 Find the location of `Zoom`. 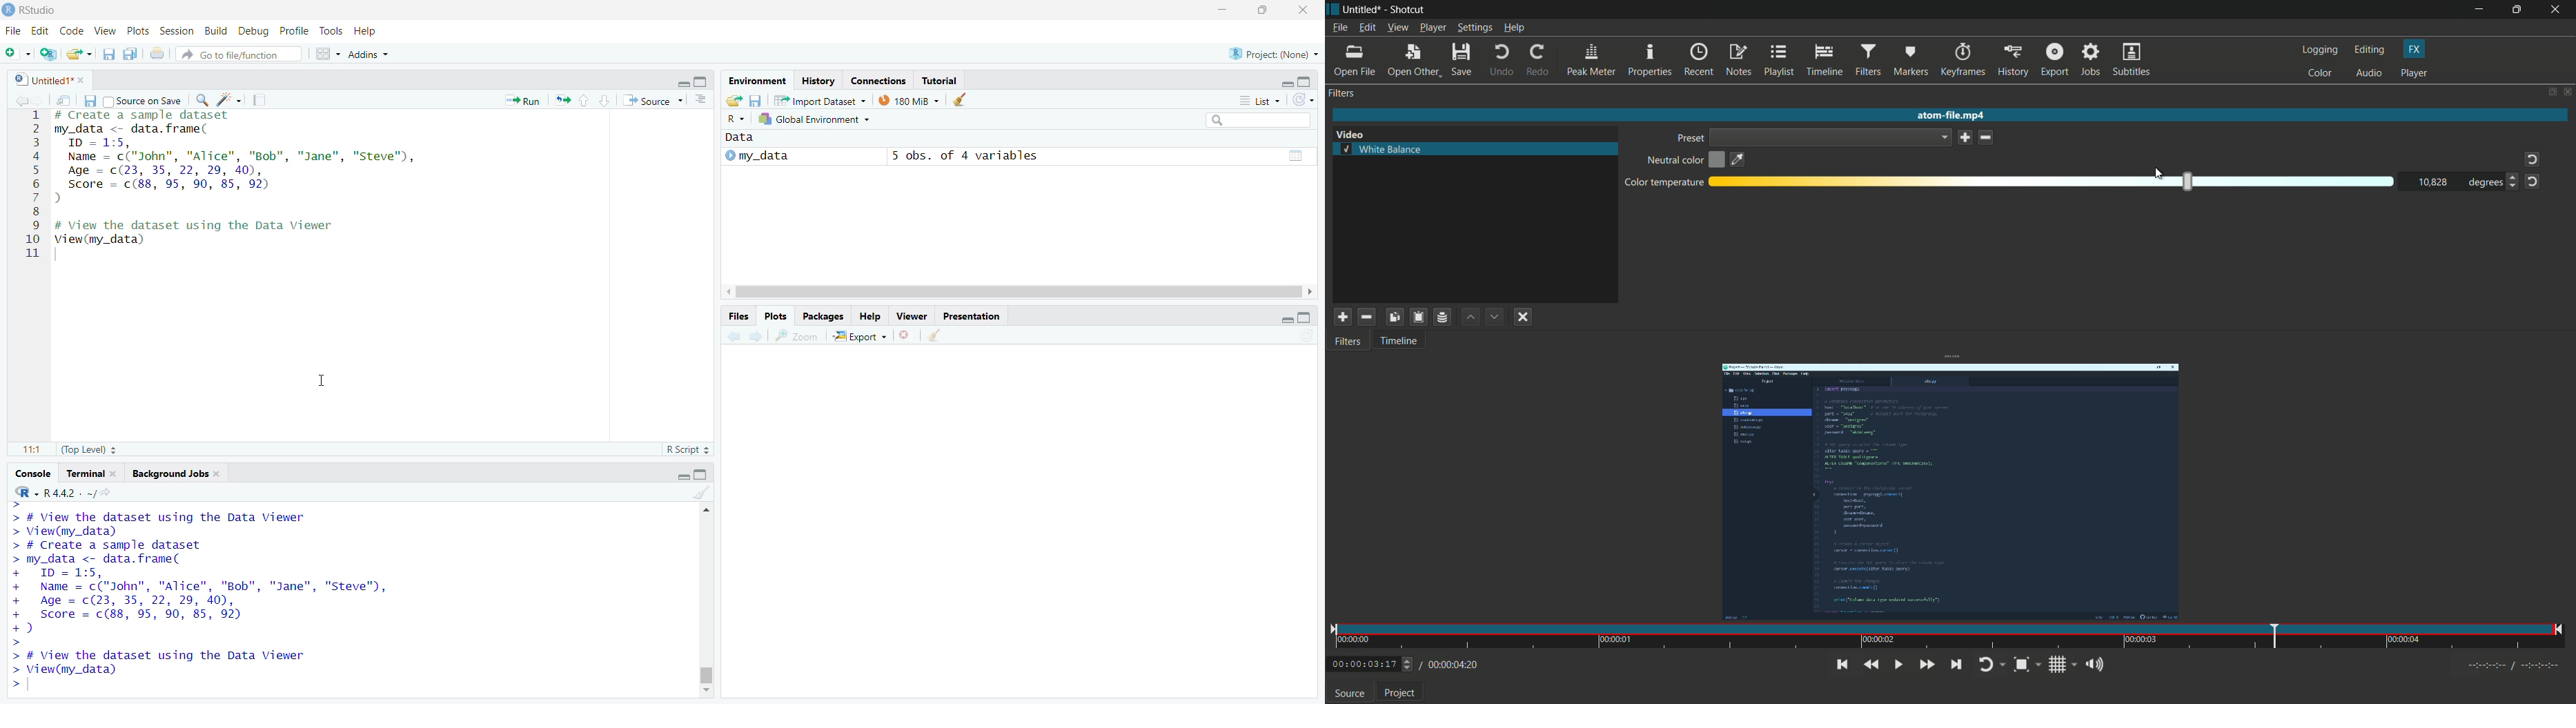

Zoom is located at coordinates (794, 335).